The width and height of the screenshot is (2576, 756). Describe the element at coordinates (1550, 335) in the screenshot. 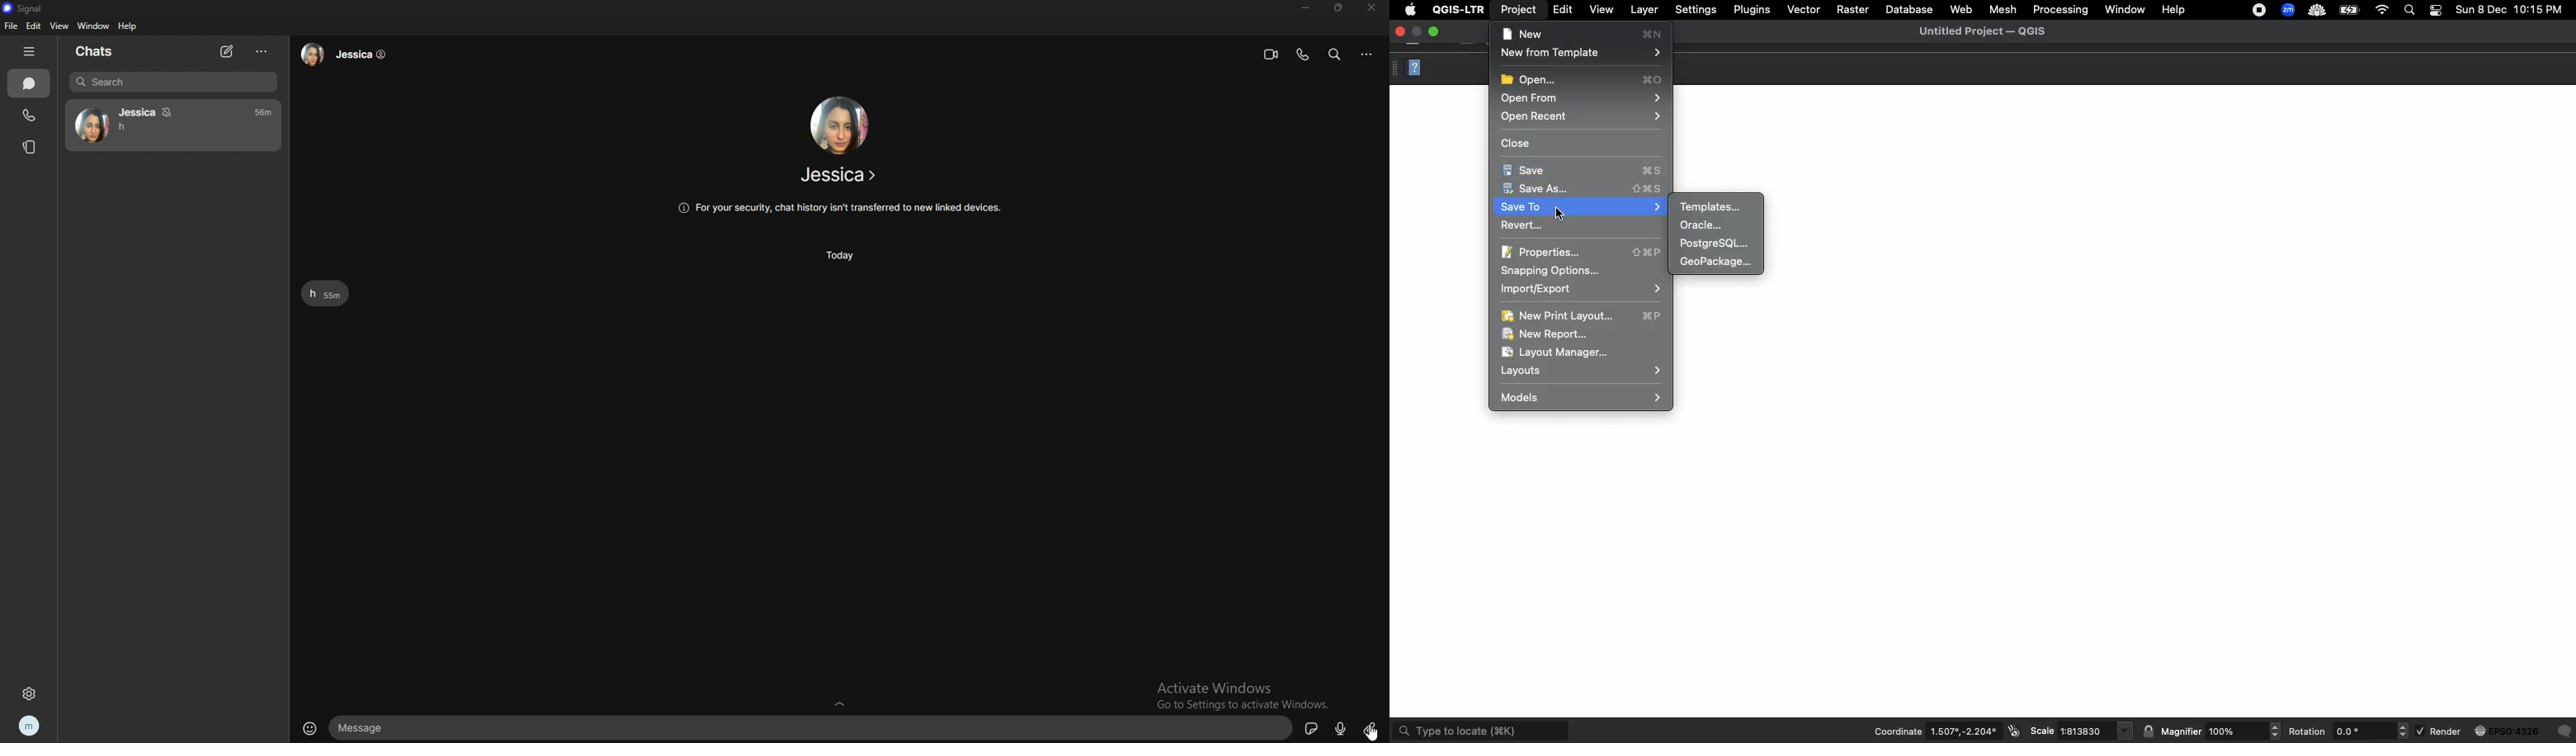

I see `New report` at that location.